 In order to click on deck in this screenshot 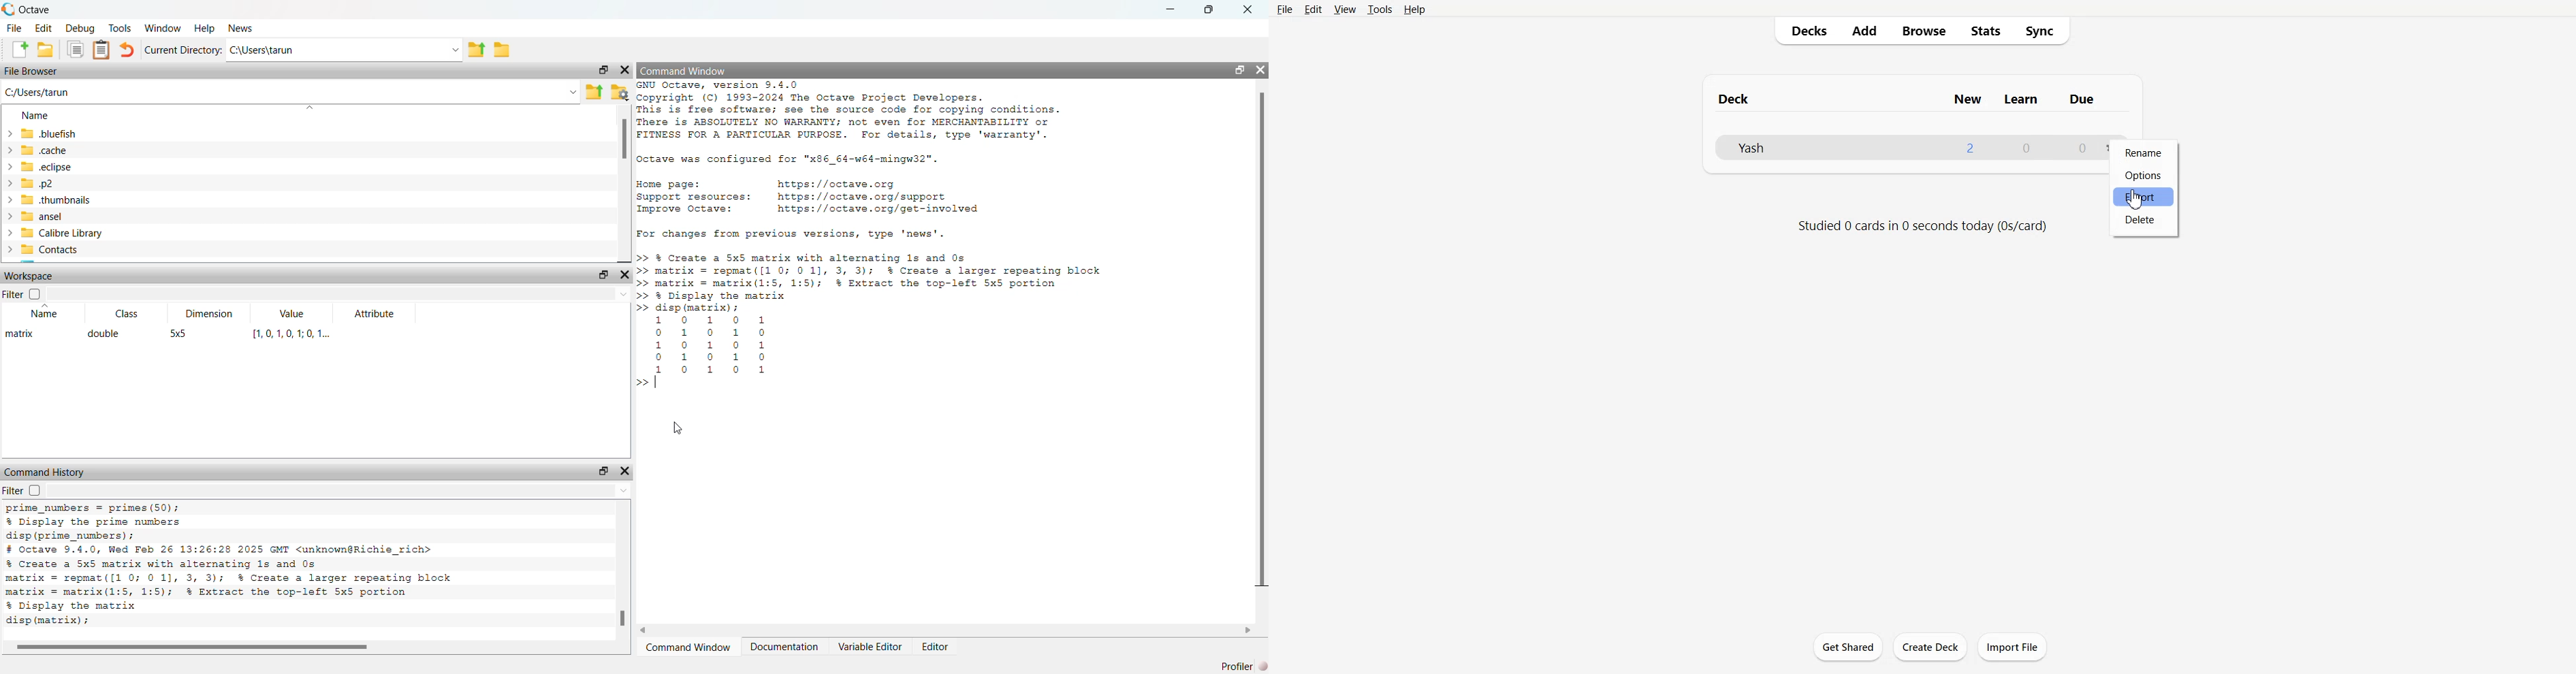, I will do `click(1747, 97)`.